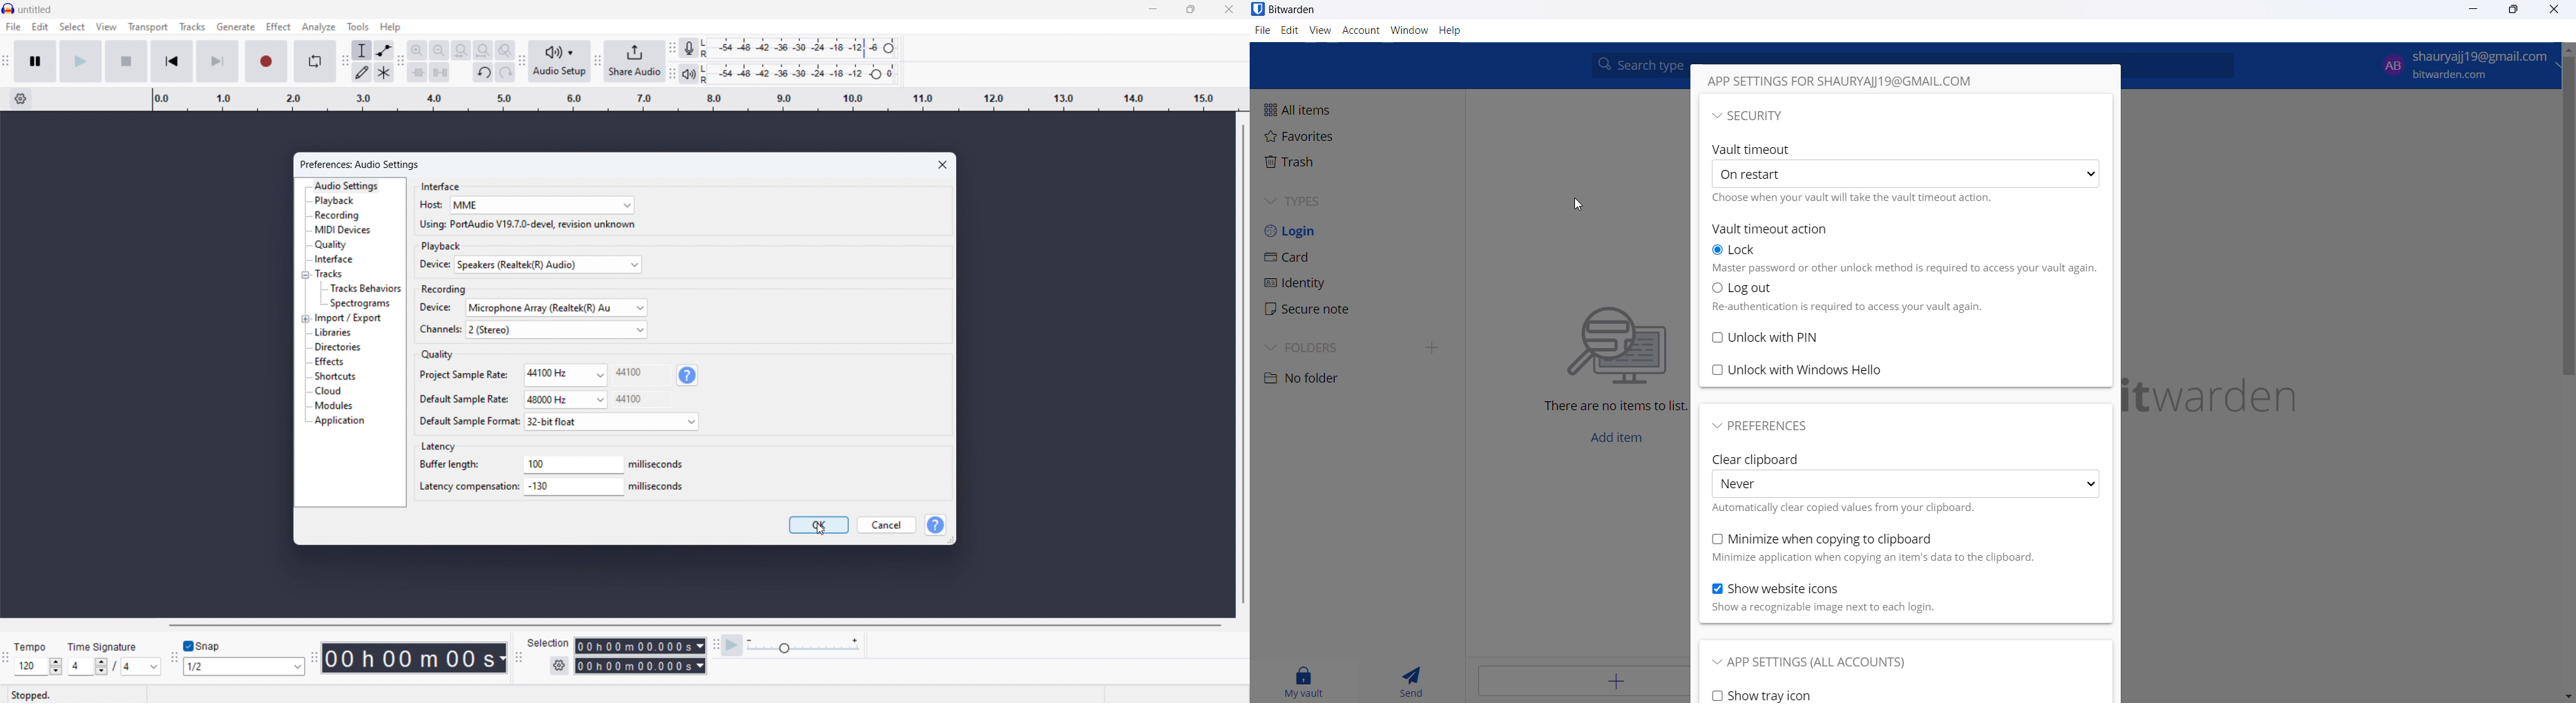 This screenshot has height=728, width=2576. I want to click on show tray icon, so click(1768, 696).